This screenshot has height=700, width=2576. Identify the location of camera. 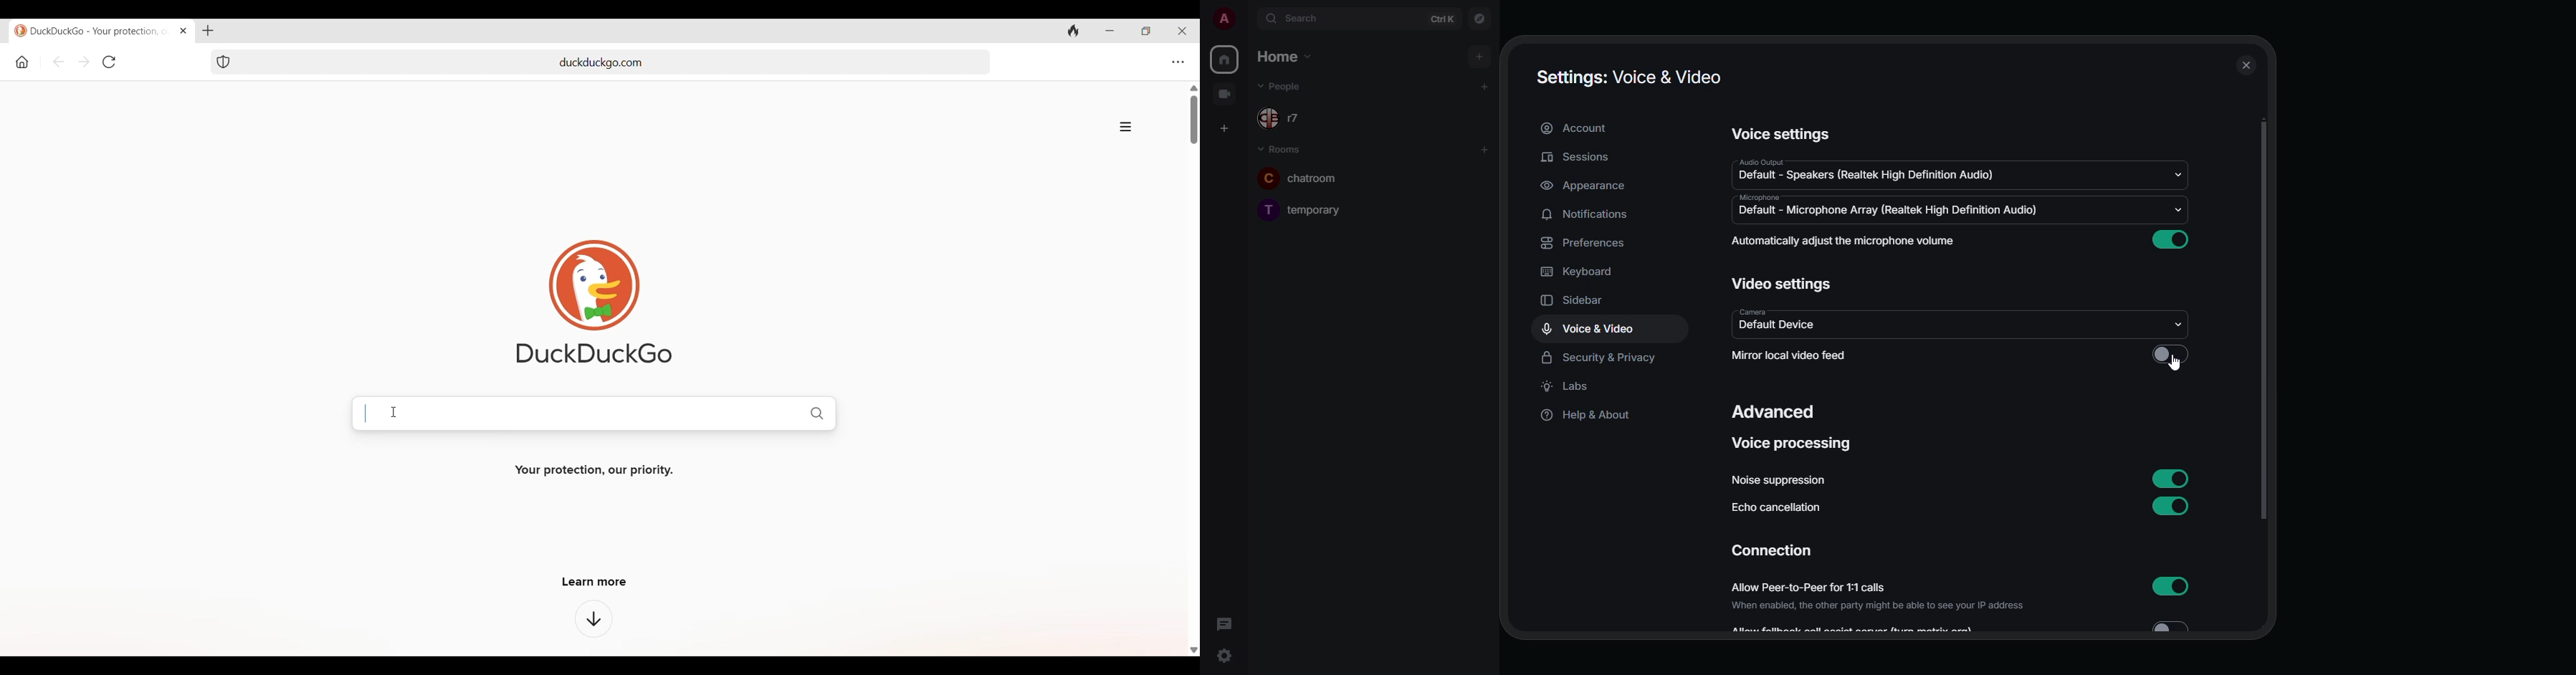
(1752, 310).